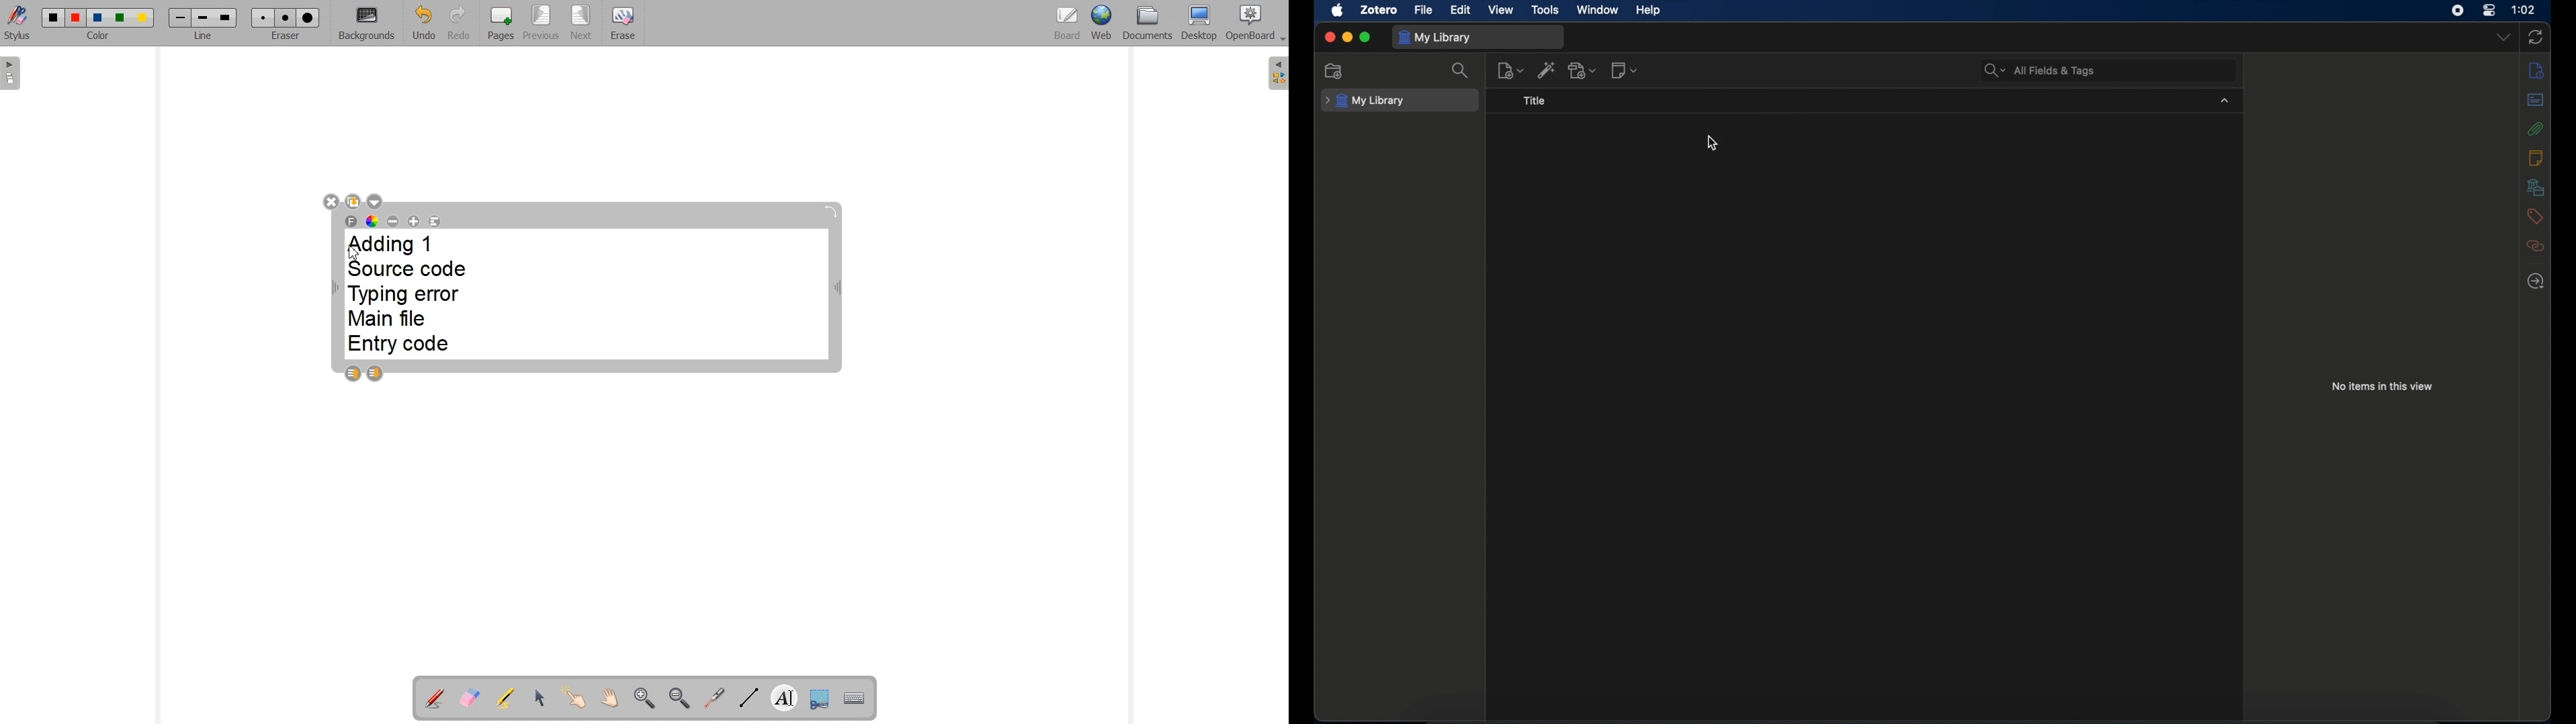  Describe the element at coordinates (1714, 143) in the screenshot. I see `cursor` at that location.